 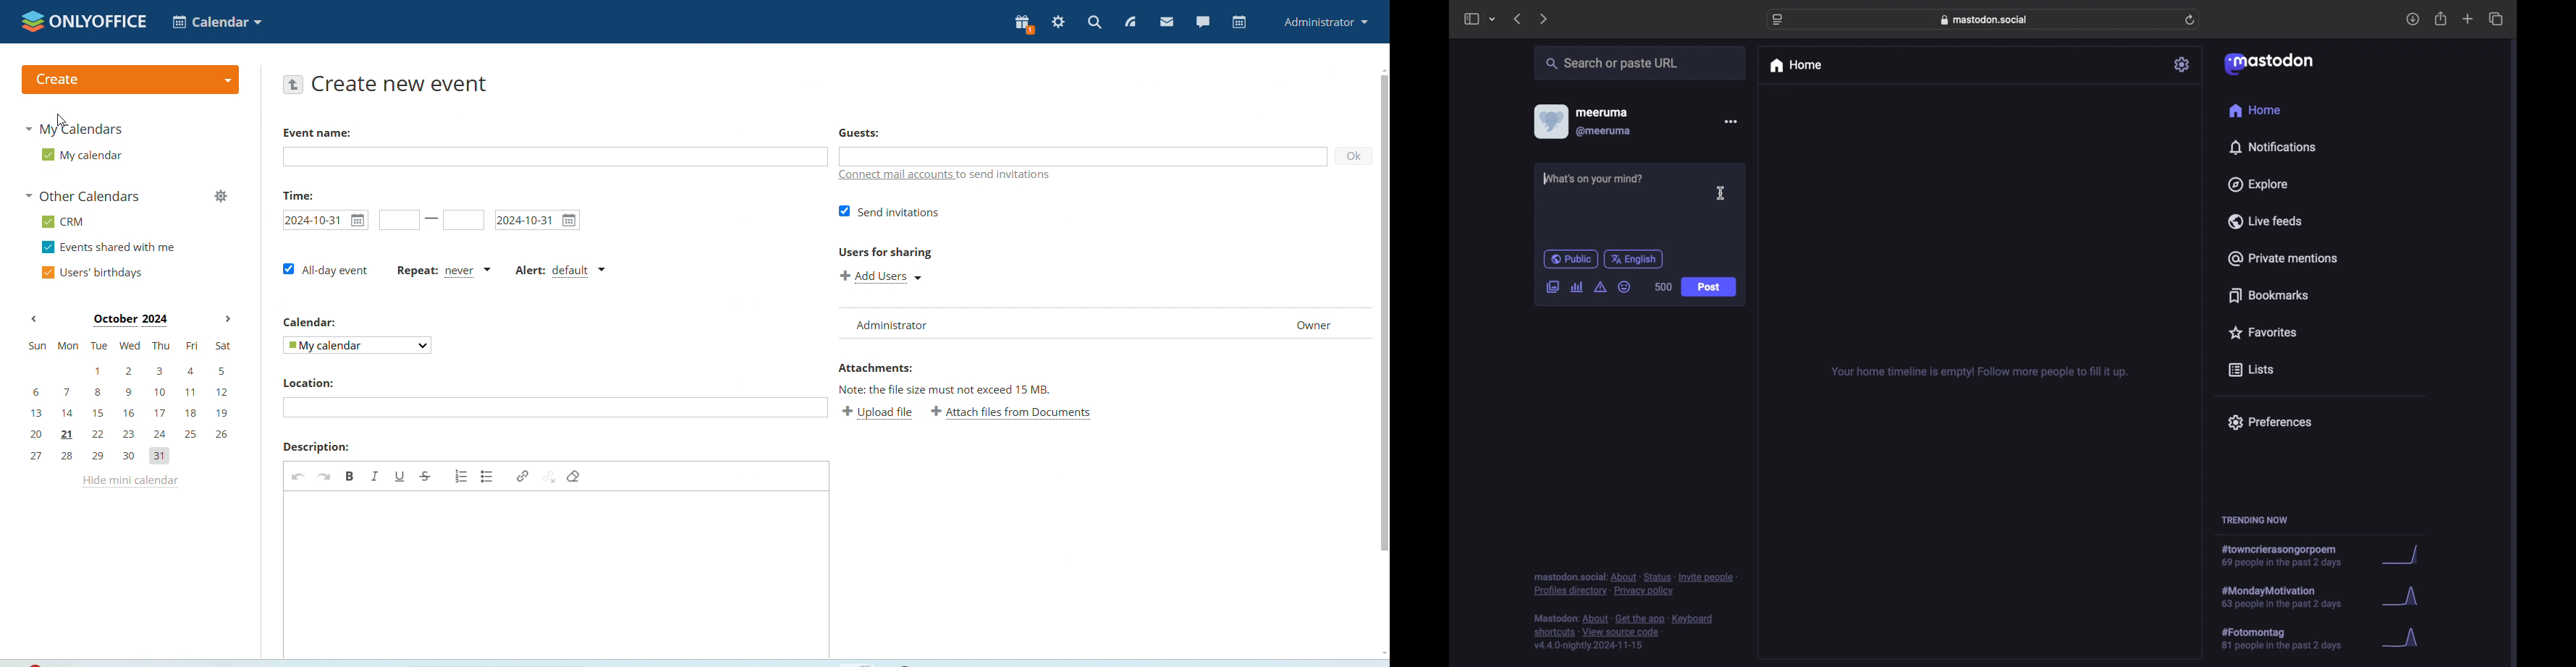 I want to click on Administrator Owner, so click(x=1098, y=326).